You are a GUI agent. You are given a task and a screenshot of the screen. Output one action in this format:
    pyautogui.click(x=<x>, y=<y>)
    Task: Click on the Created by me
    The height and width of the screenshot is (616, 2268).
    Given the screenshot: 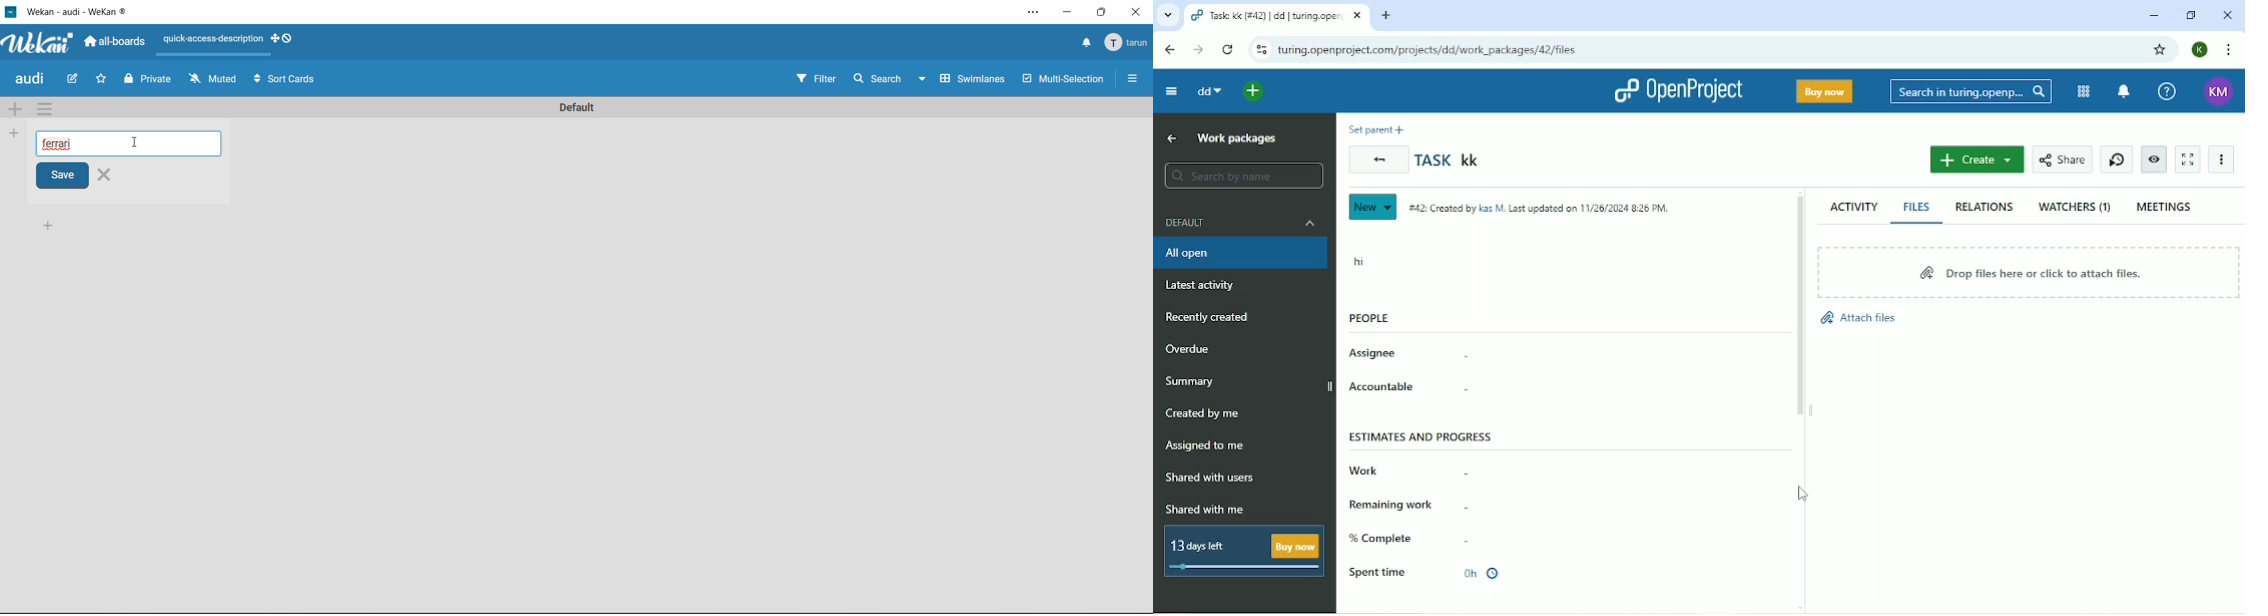 What is the action you would take?
    pyautogui.click(x=1202, y=413)
    